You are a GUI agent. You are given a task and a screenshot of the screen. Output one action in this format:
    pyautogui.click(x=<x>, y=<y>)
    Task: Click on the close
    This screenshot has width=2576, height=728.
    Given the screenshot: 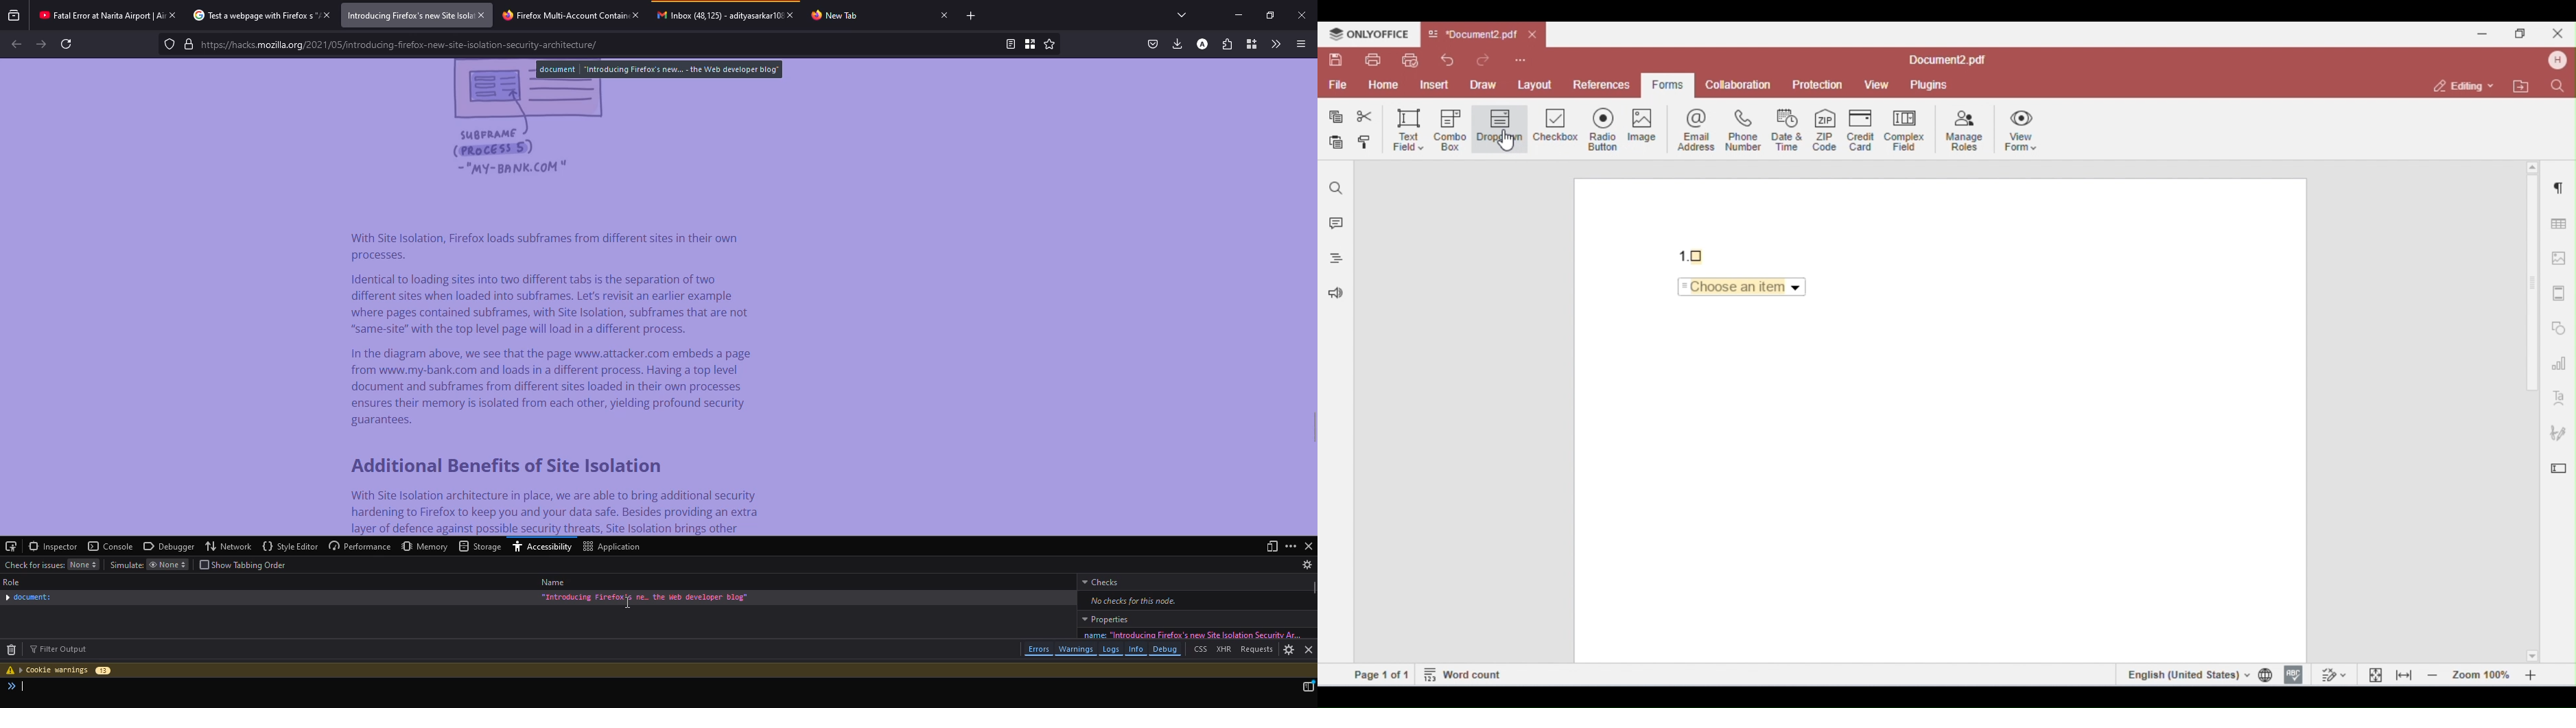 What is the action you would take?
    pyautogui.click(x=1307, y=650)
    